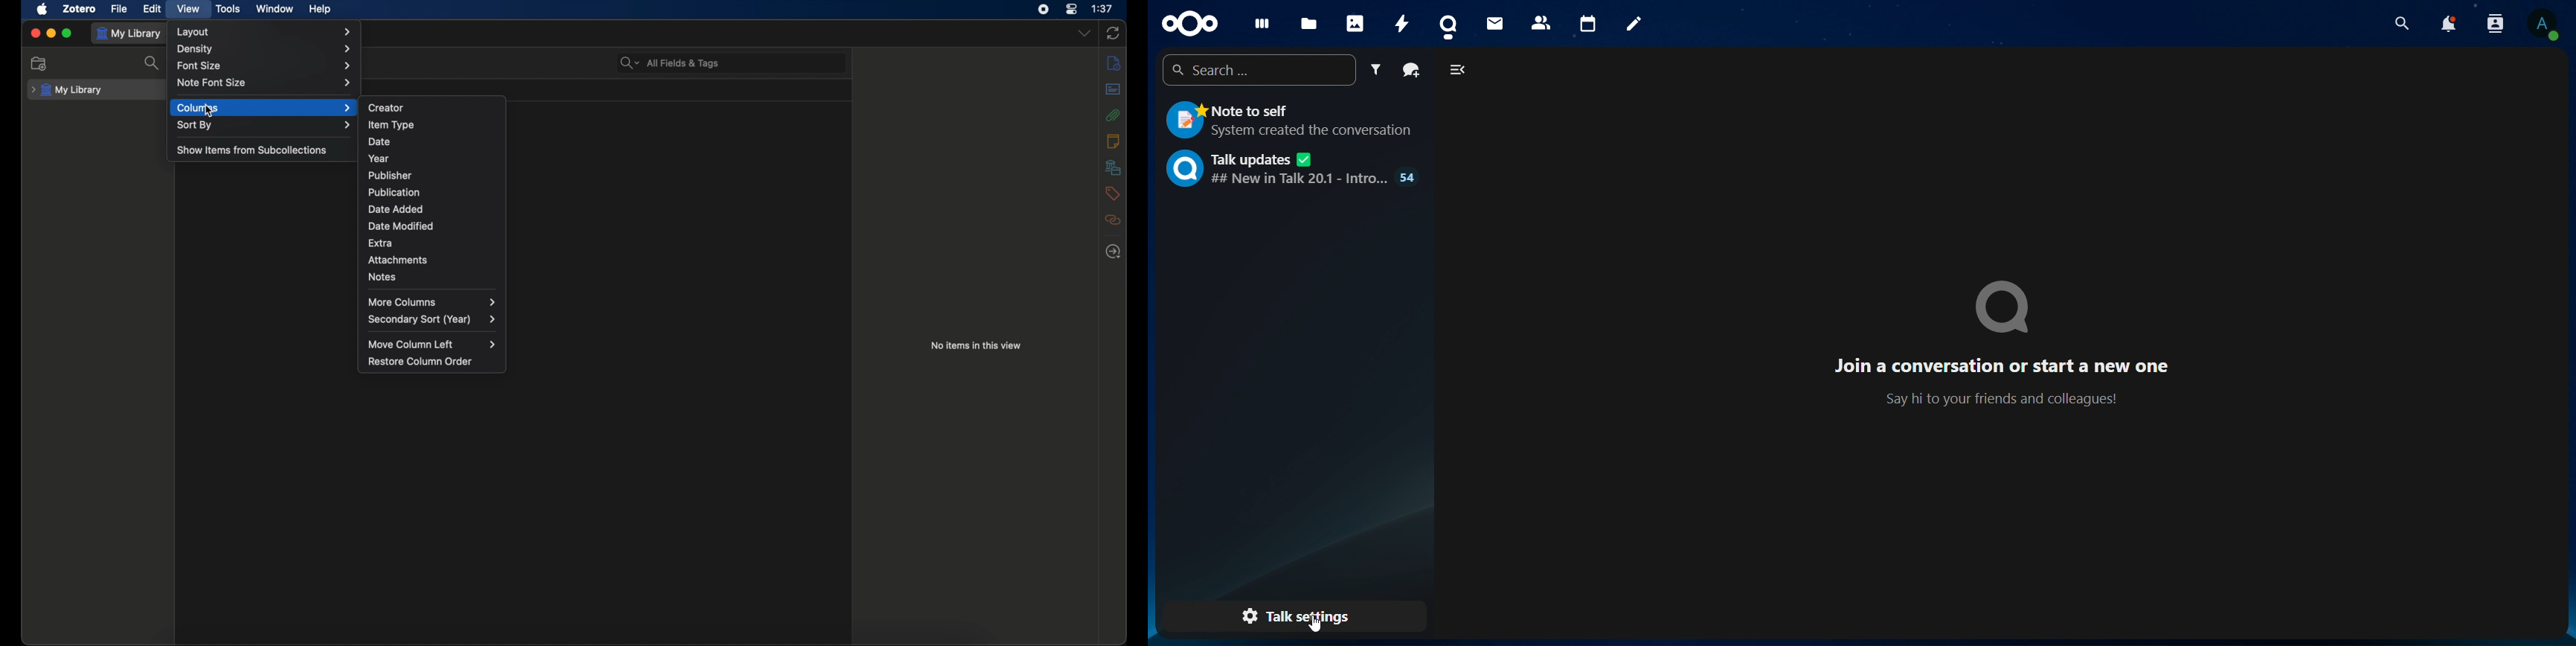  What do you see at coordinates (1541, 22) in the screenshot?
I see `contacts` at bounding box center [1541, 22].